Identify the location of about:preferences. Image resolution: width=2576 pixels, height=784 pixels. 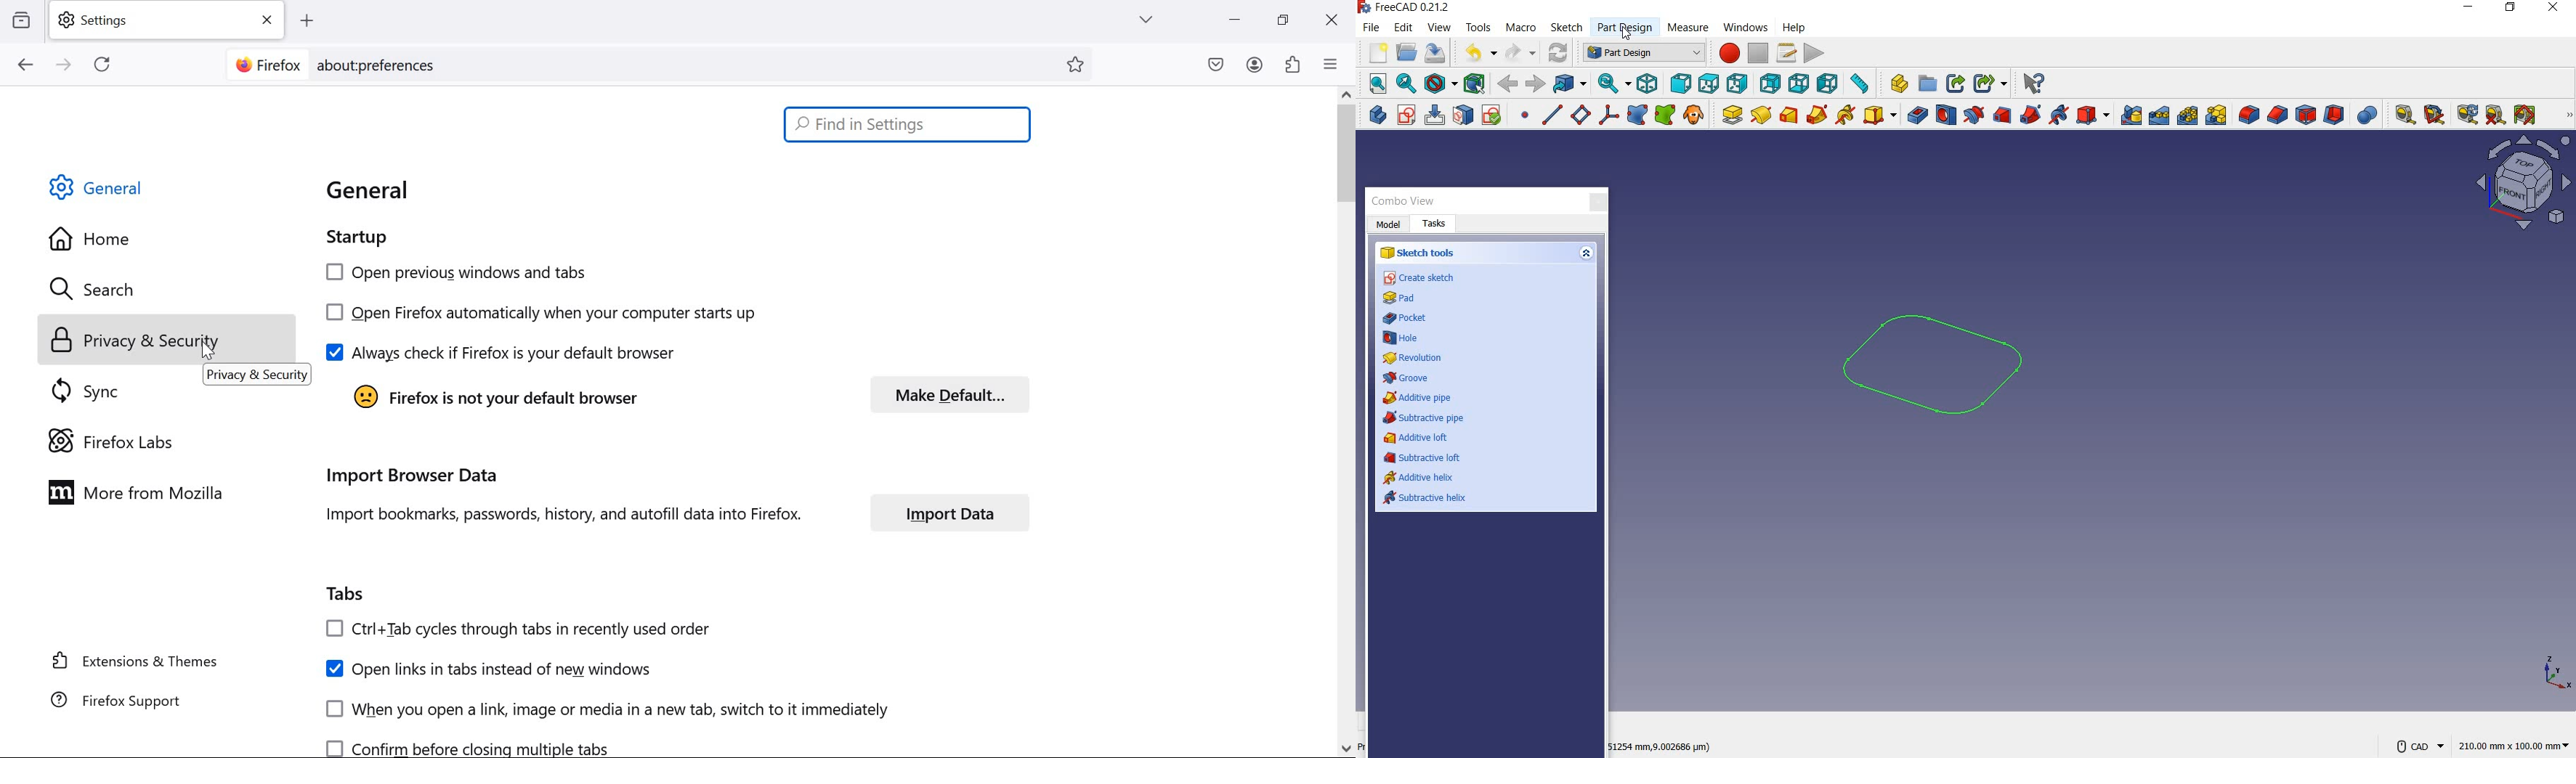
(377, 66).